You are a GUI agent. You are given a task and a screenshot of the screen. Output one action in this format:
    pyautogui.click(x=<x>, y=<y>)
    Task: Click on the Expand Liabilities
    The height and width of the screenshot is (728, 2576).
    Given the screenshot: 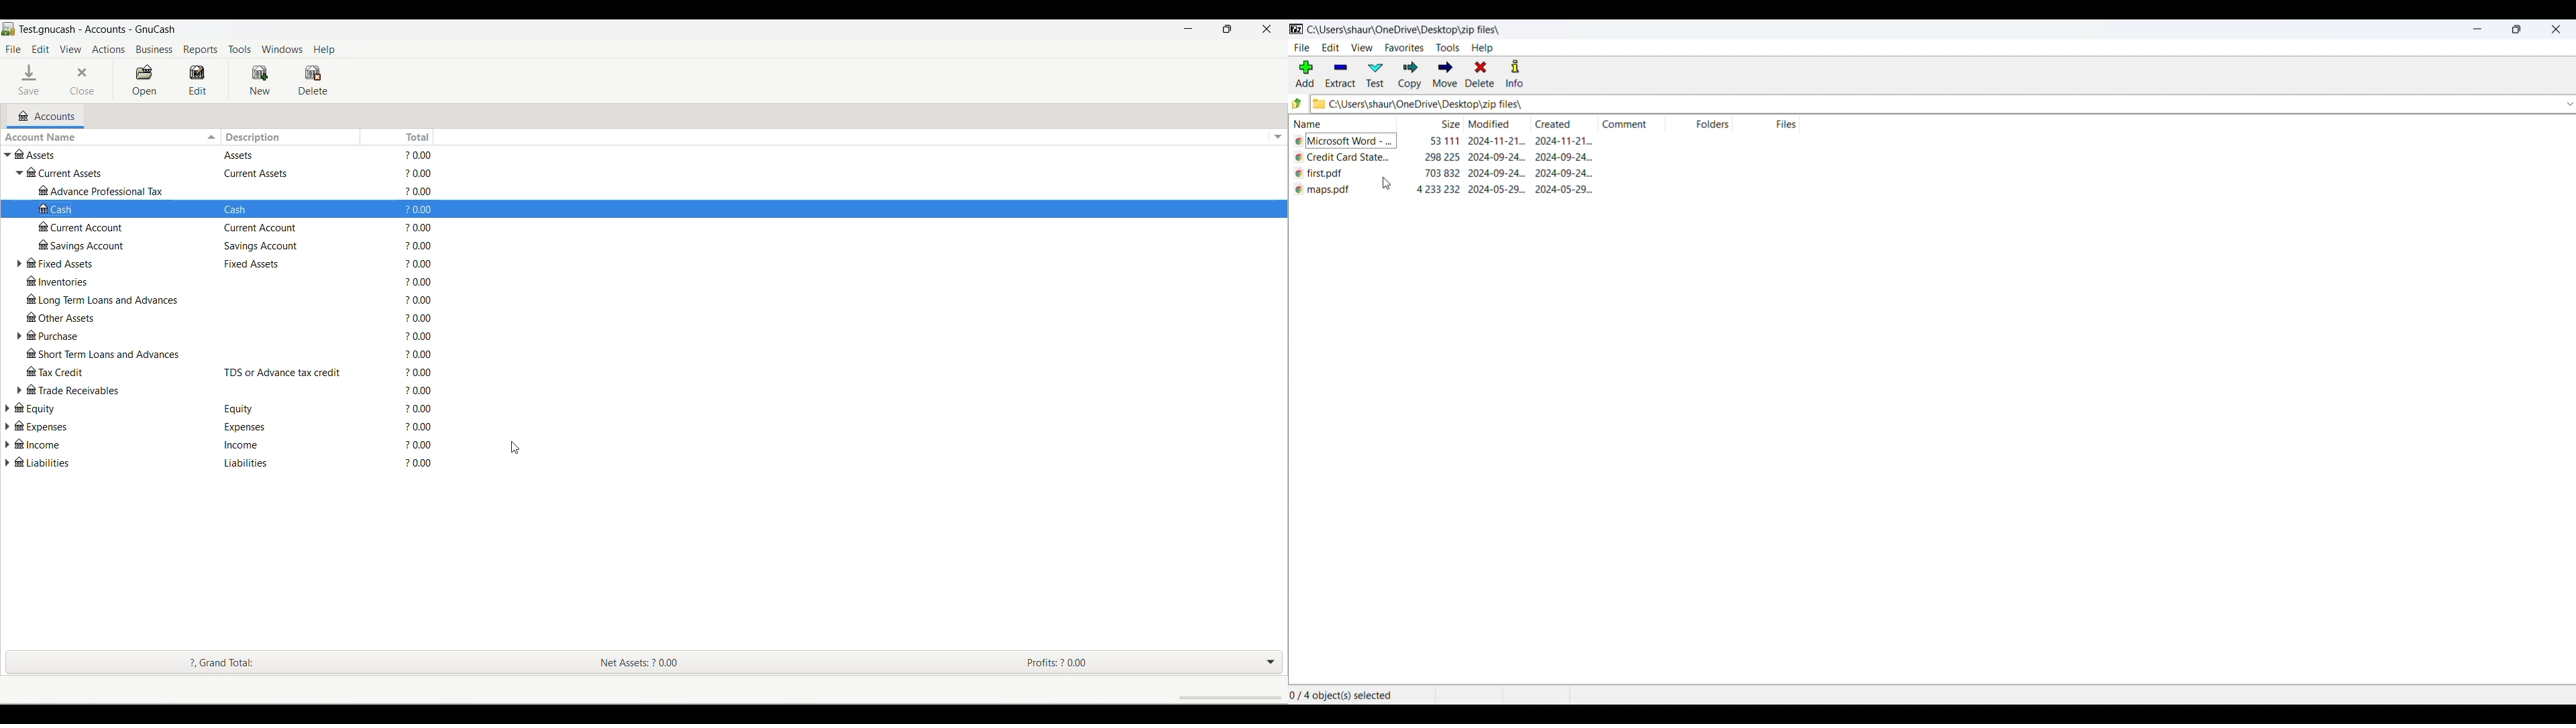 What is the action you would take?
    pyautogui.click(x=7, y=463)
    